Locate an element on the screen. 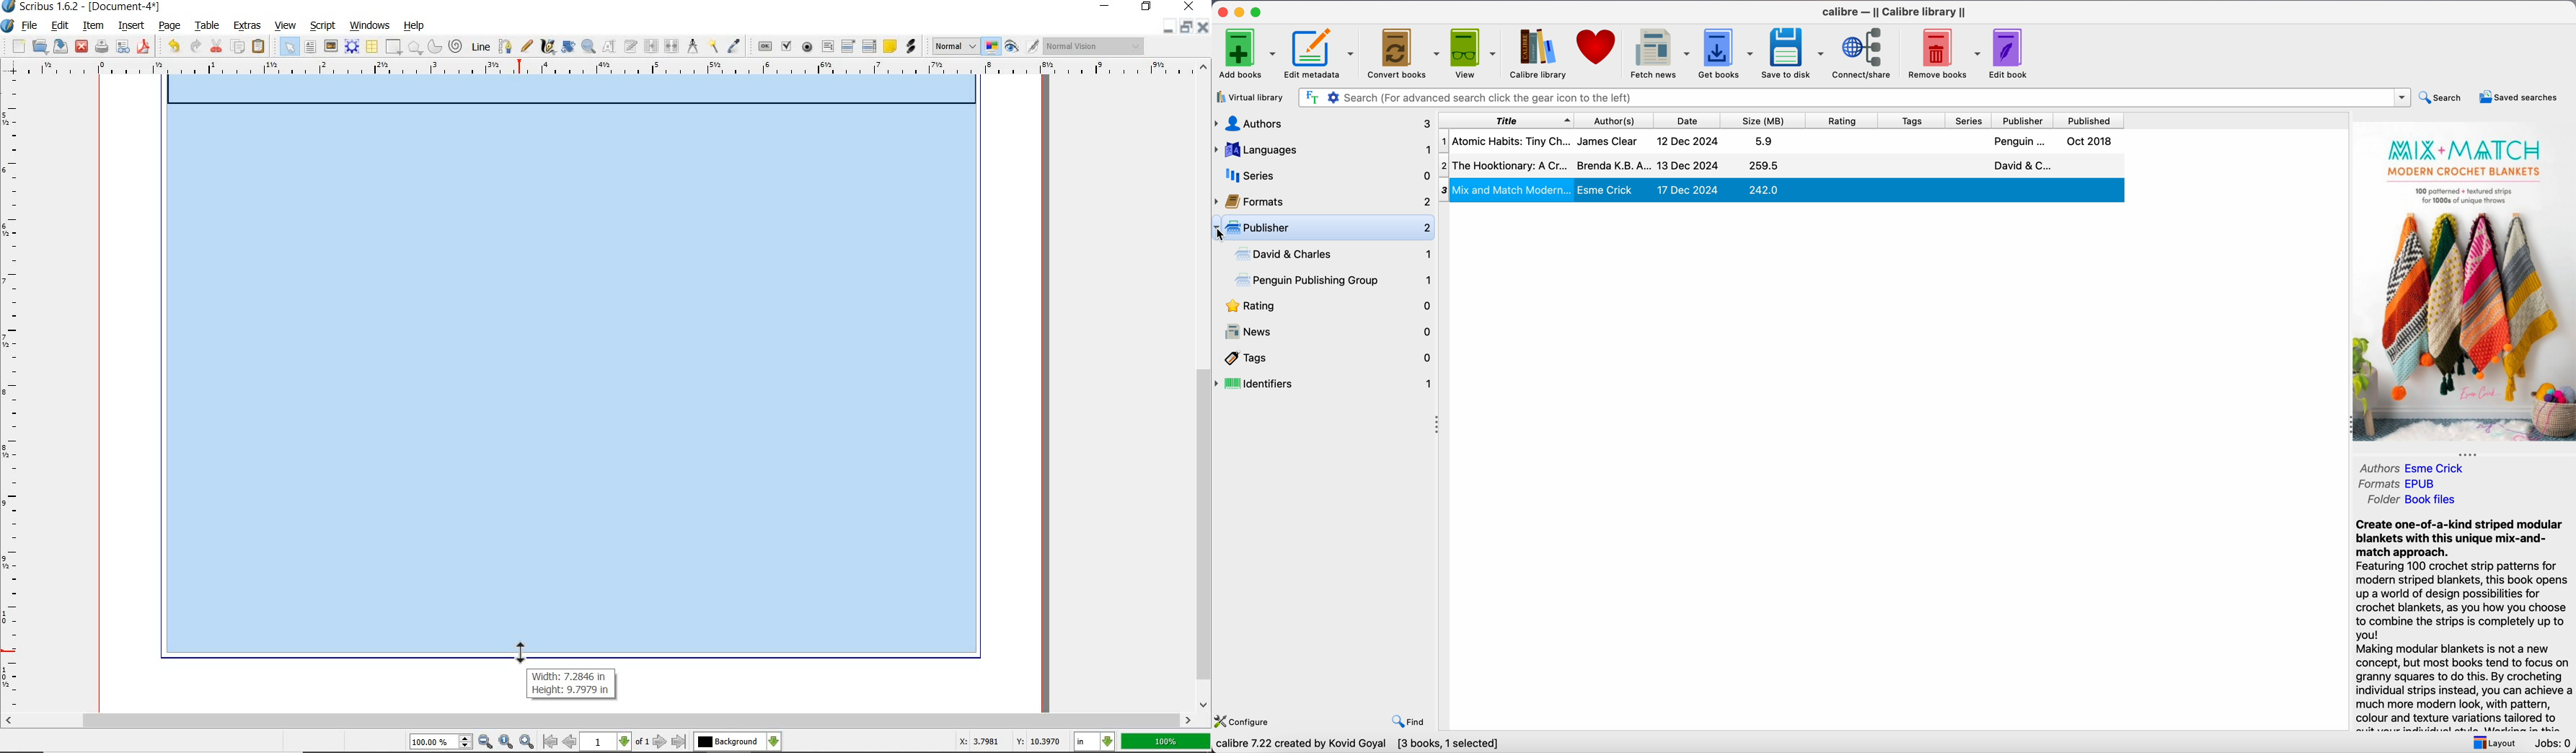 The image size is (2576, 756). close is located at coordinates (81, 47).